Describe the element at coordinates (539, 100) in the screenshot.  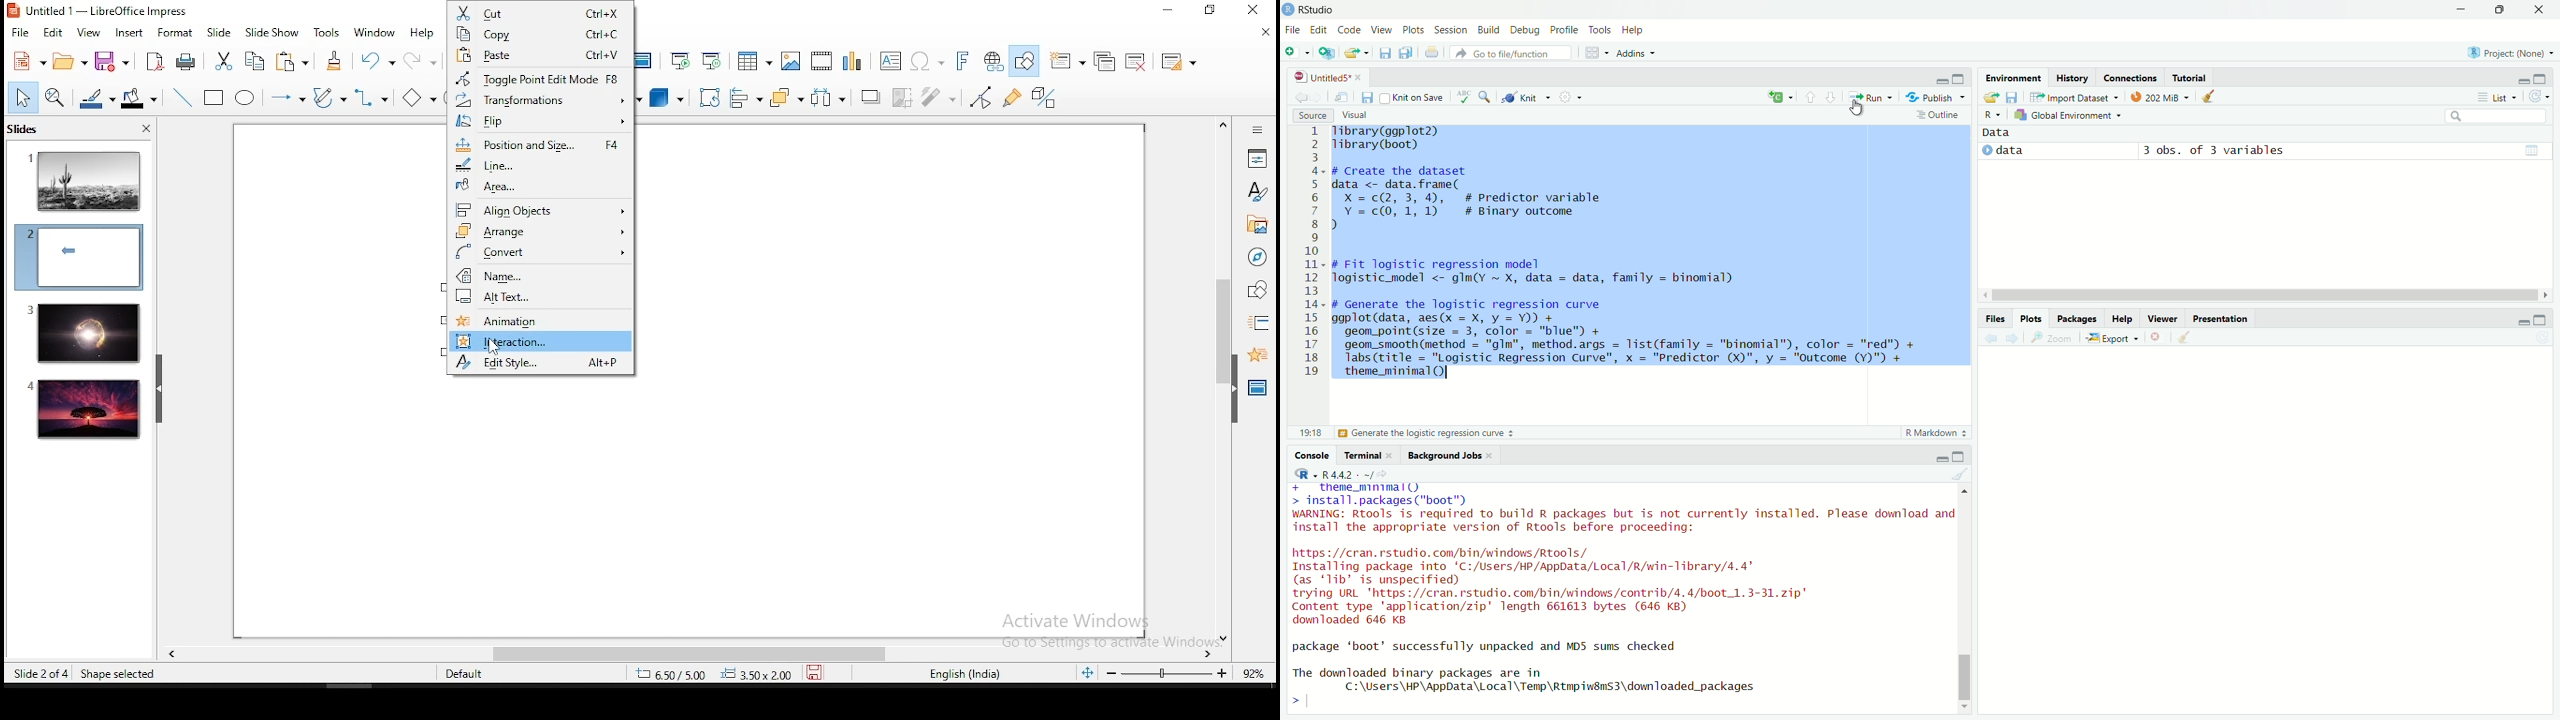
I see `transformation` at that location.